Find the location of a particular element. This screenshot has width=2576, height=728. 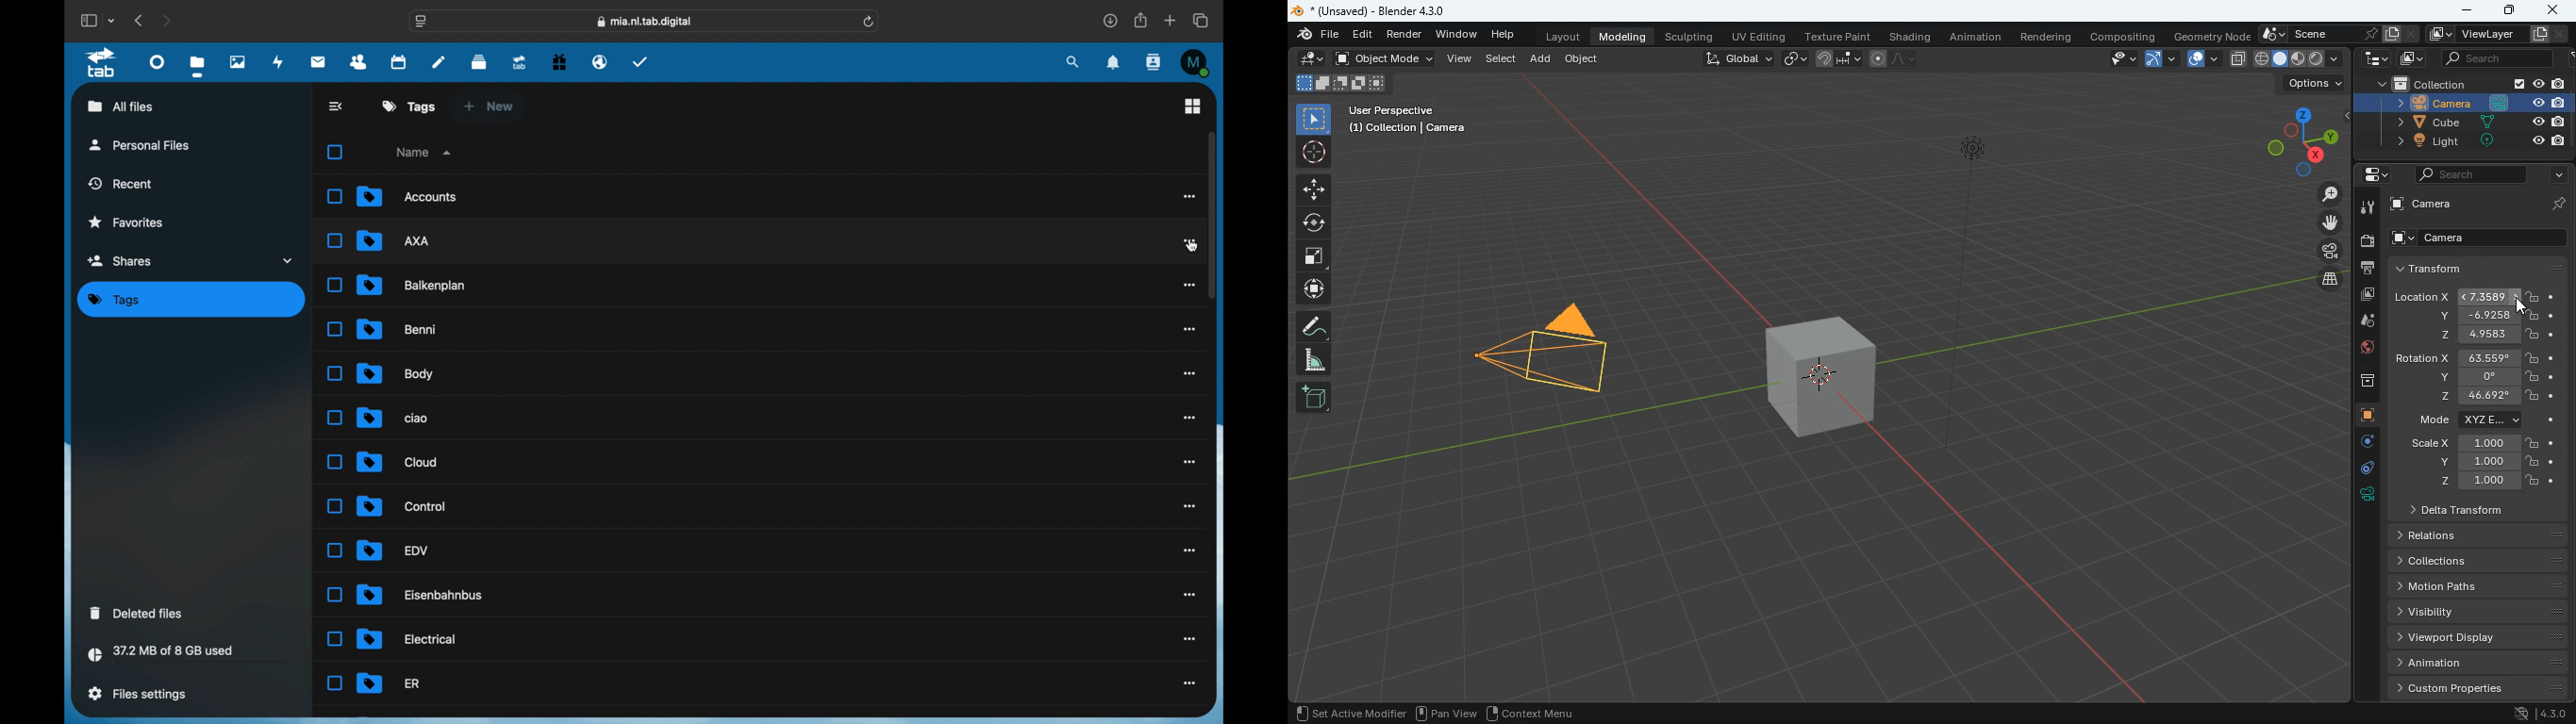

name is located at coordinates (426, 152).